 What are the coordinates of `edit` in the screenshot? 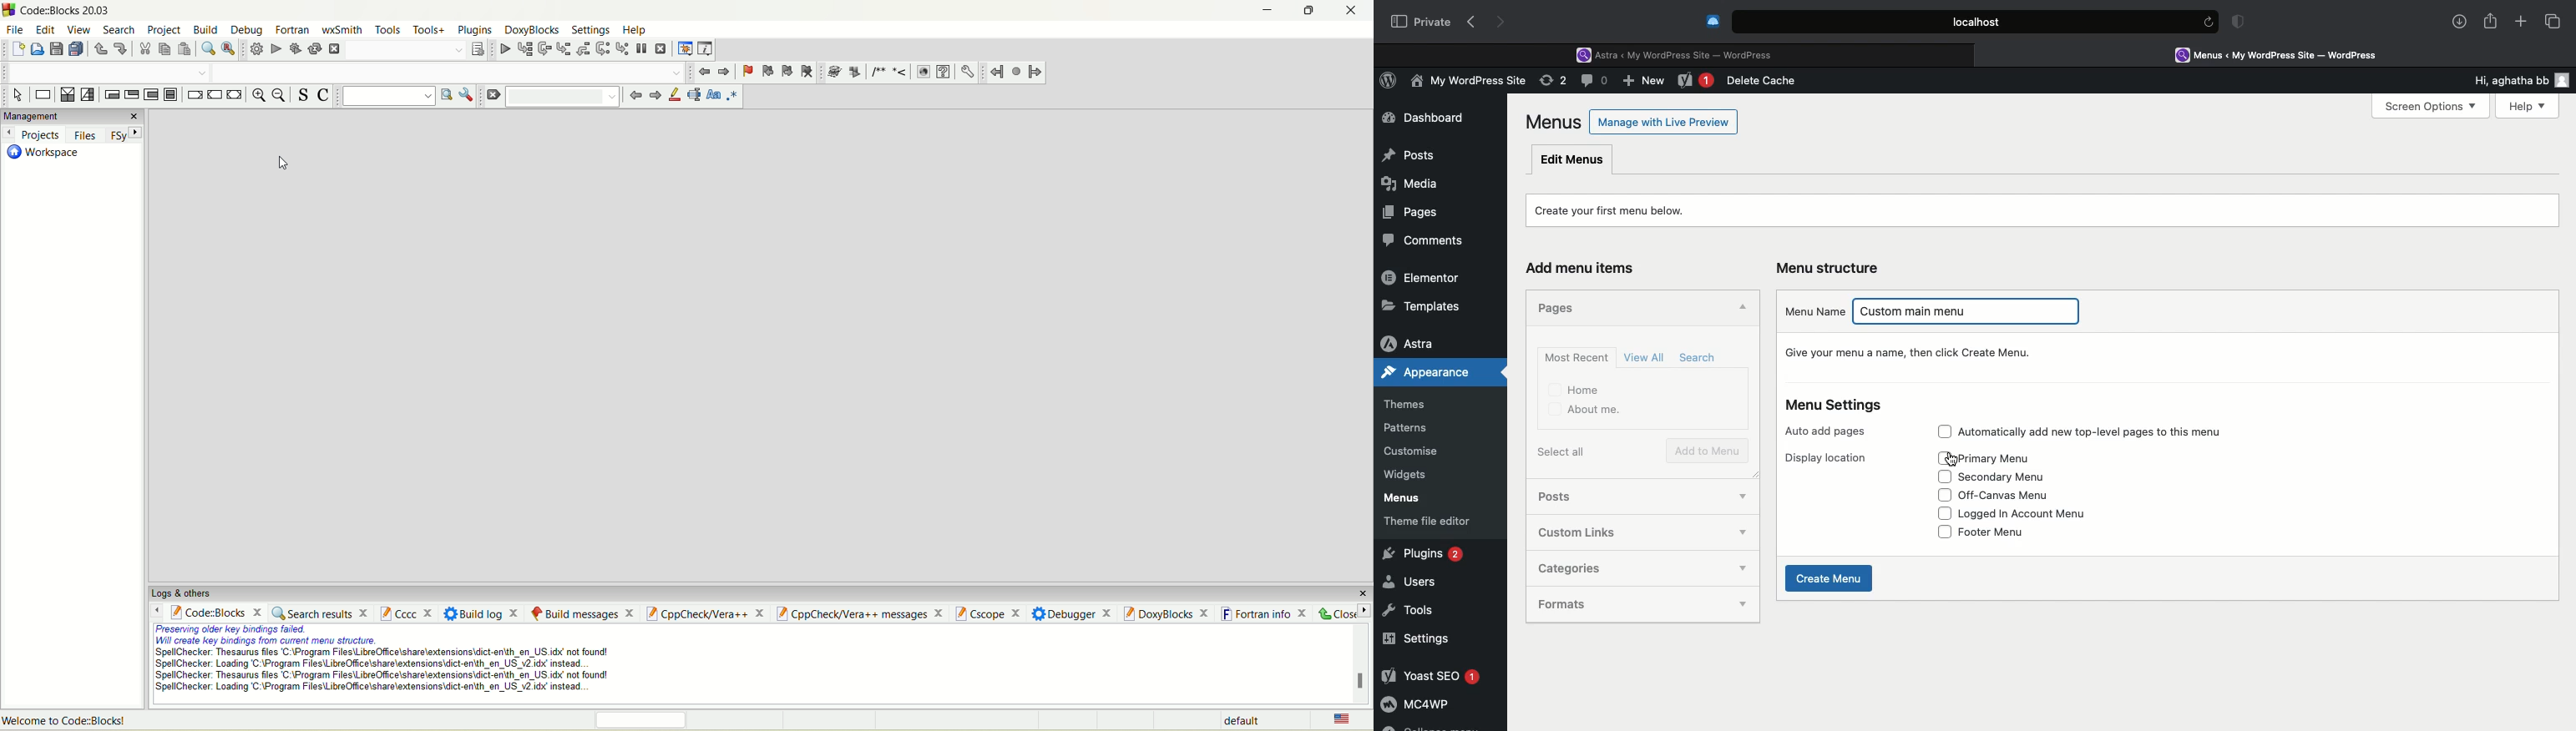 It's located at (43, 27).